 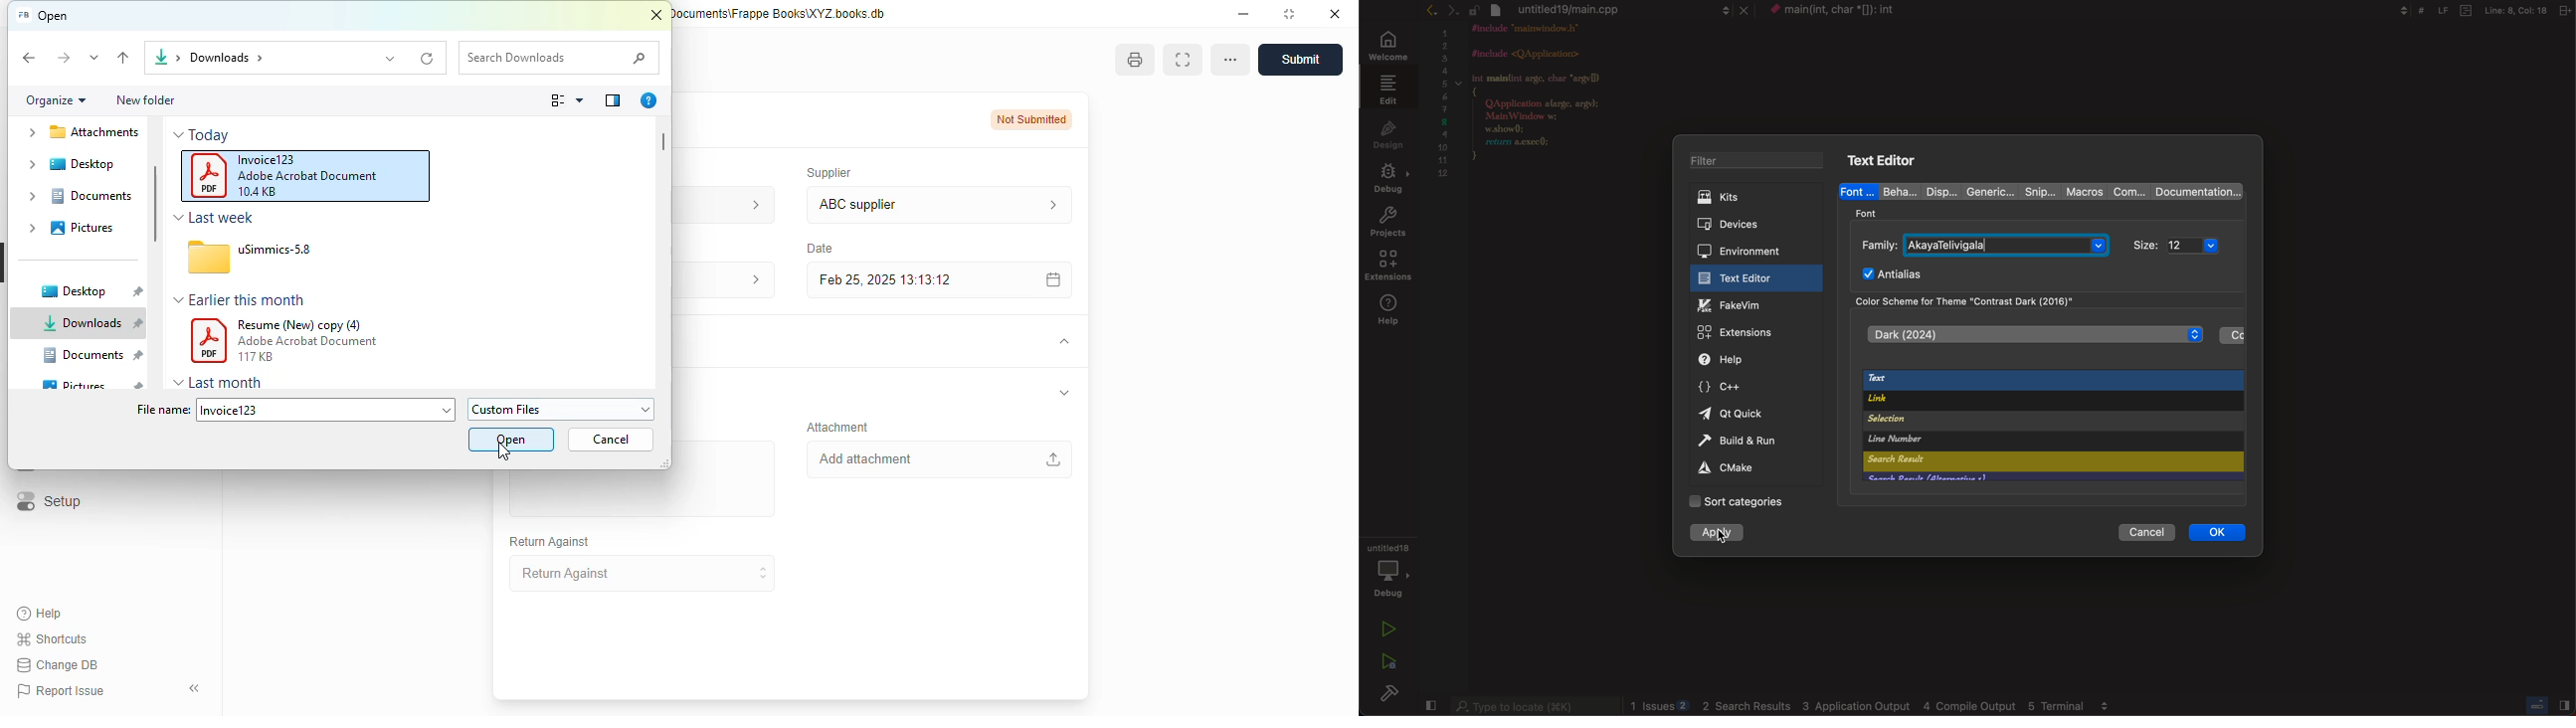 I want to click on projects, so click(x=1389, y=223).